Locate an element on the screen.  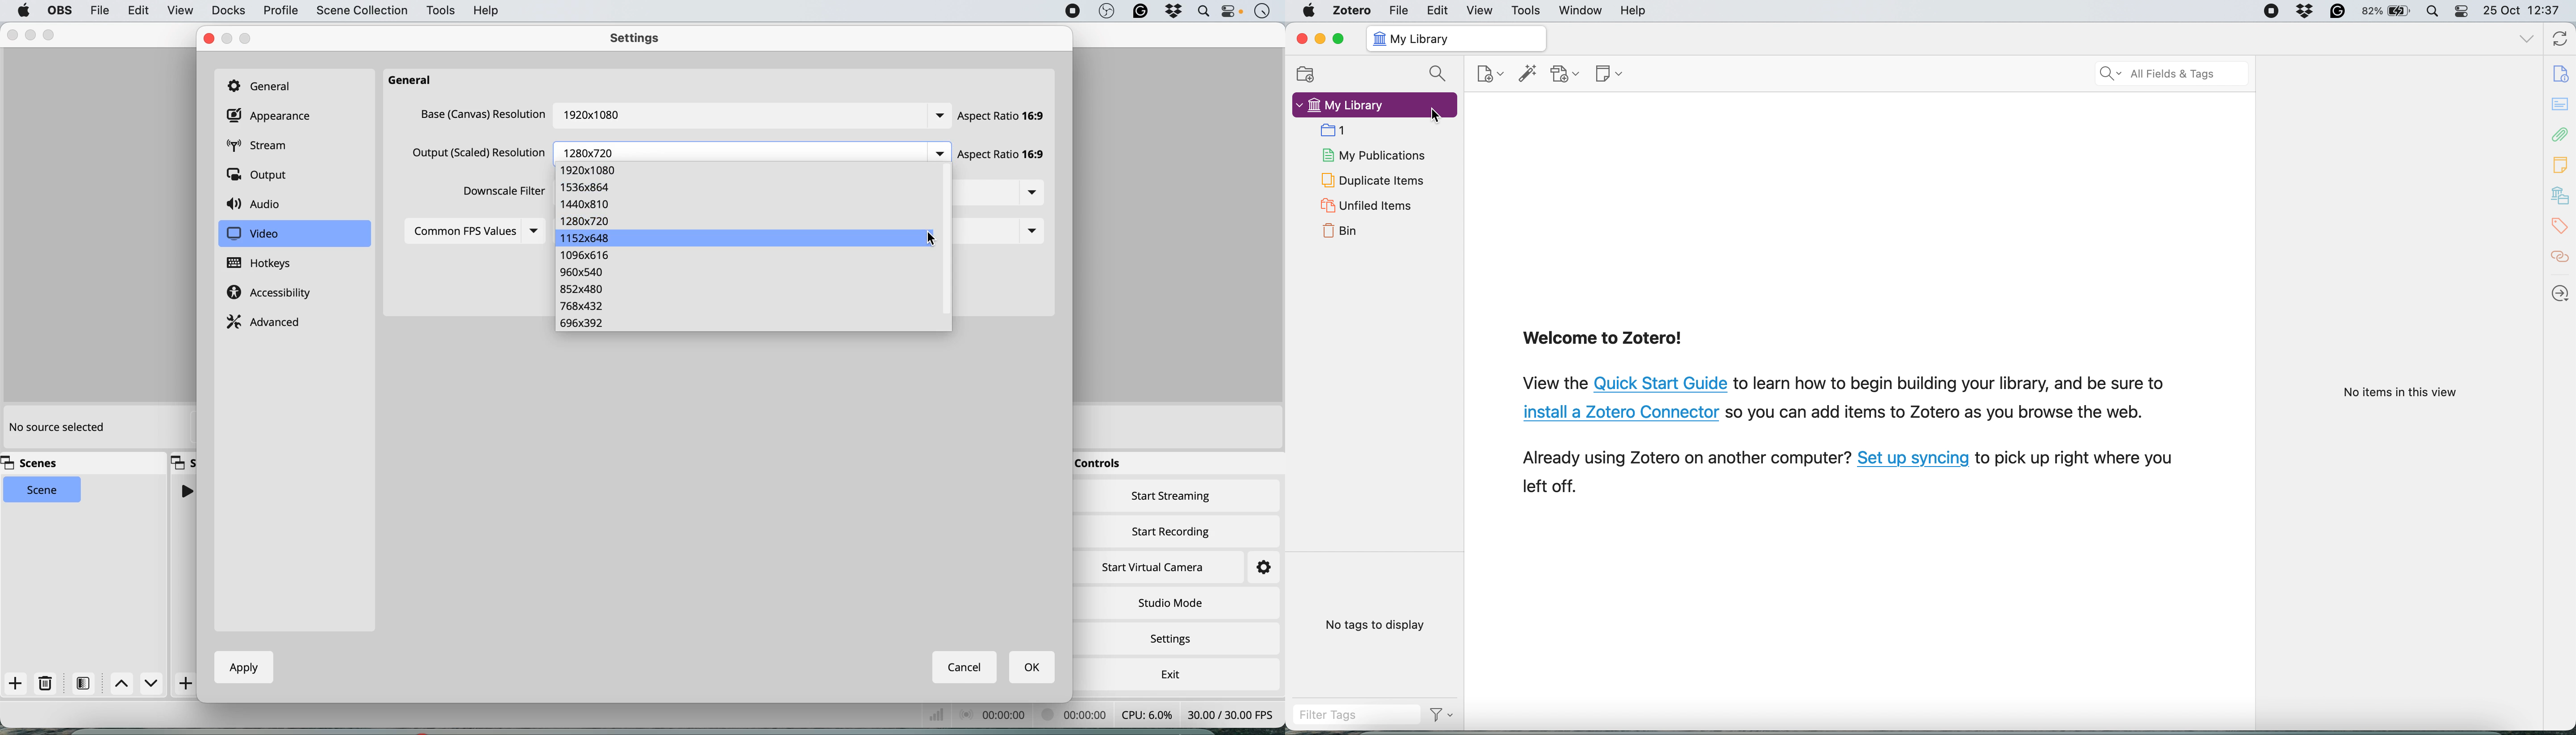
Filter Options is located at coordinates (1443, 717).